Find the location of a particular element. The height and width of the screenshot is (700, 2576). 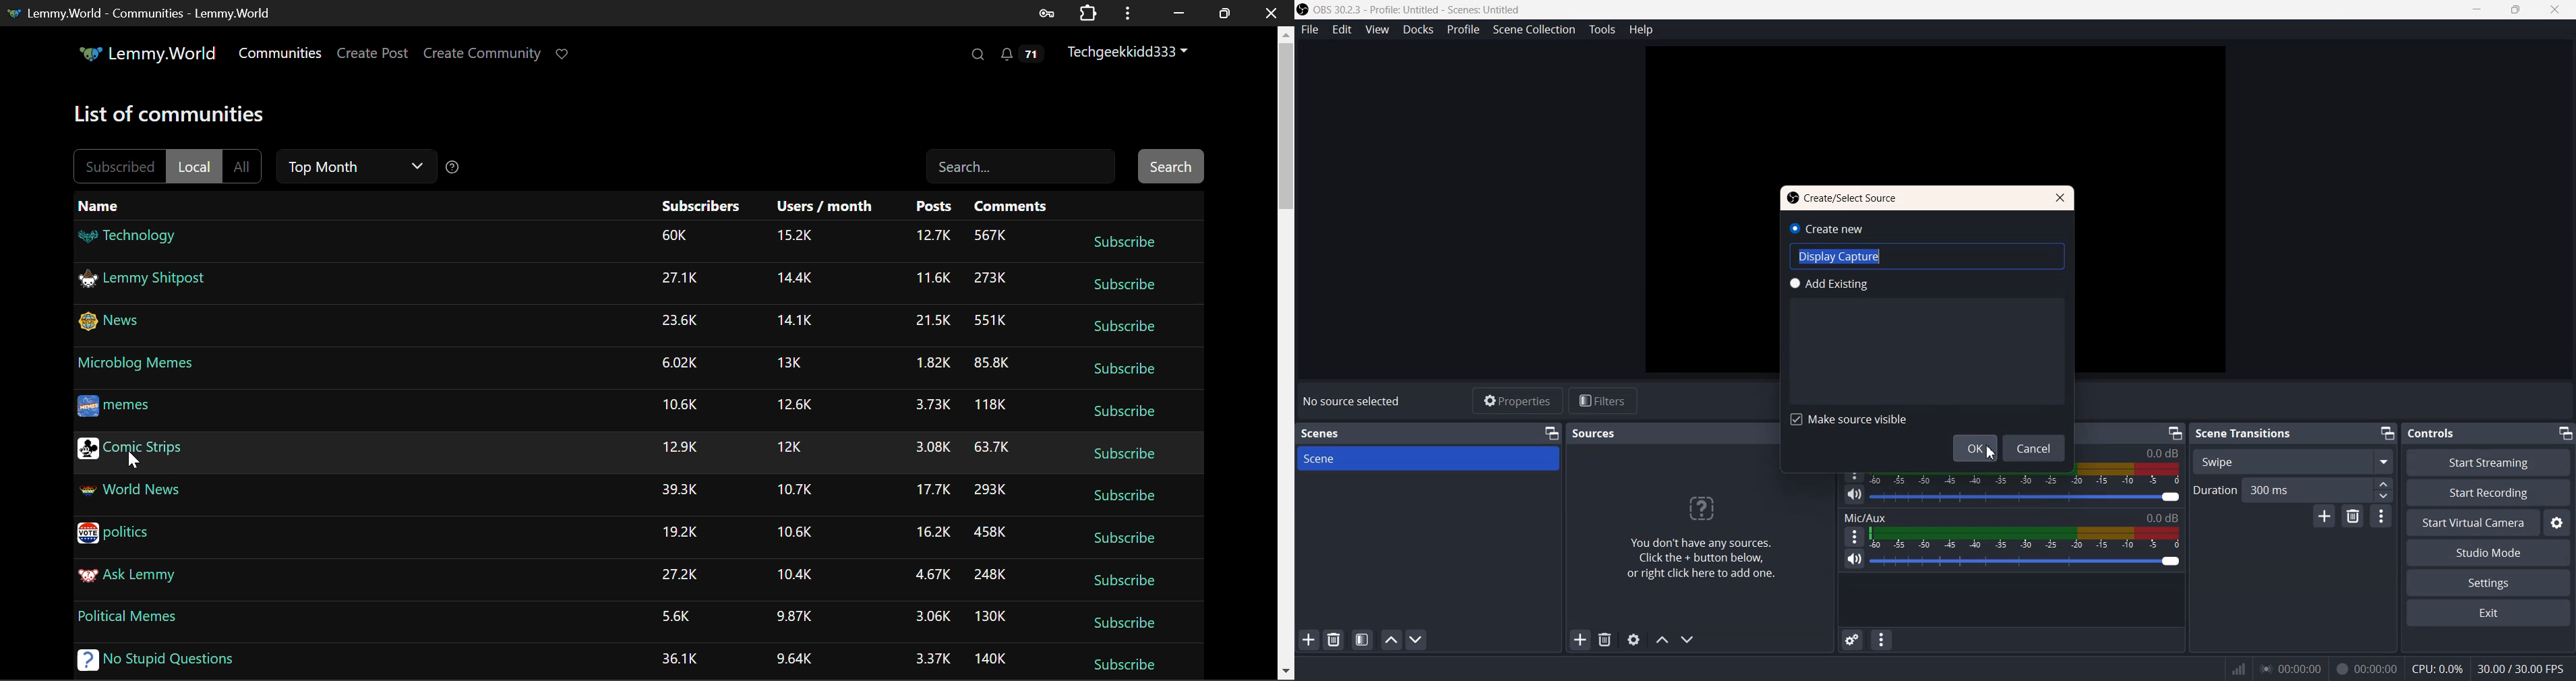

Add Configurable transition is located at coordinates (2323, 517).